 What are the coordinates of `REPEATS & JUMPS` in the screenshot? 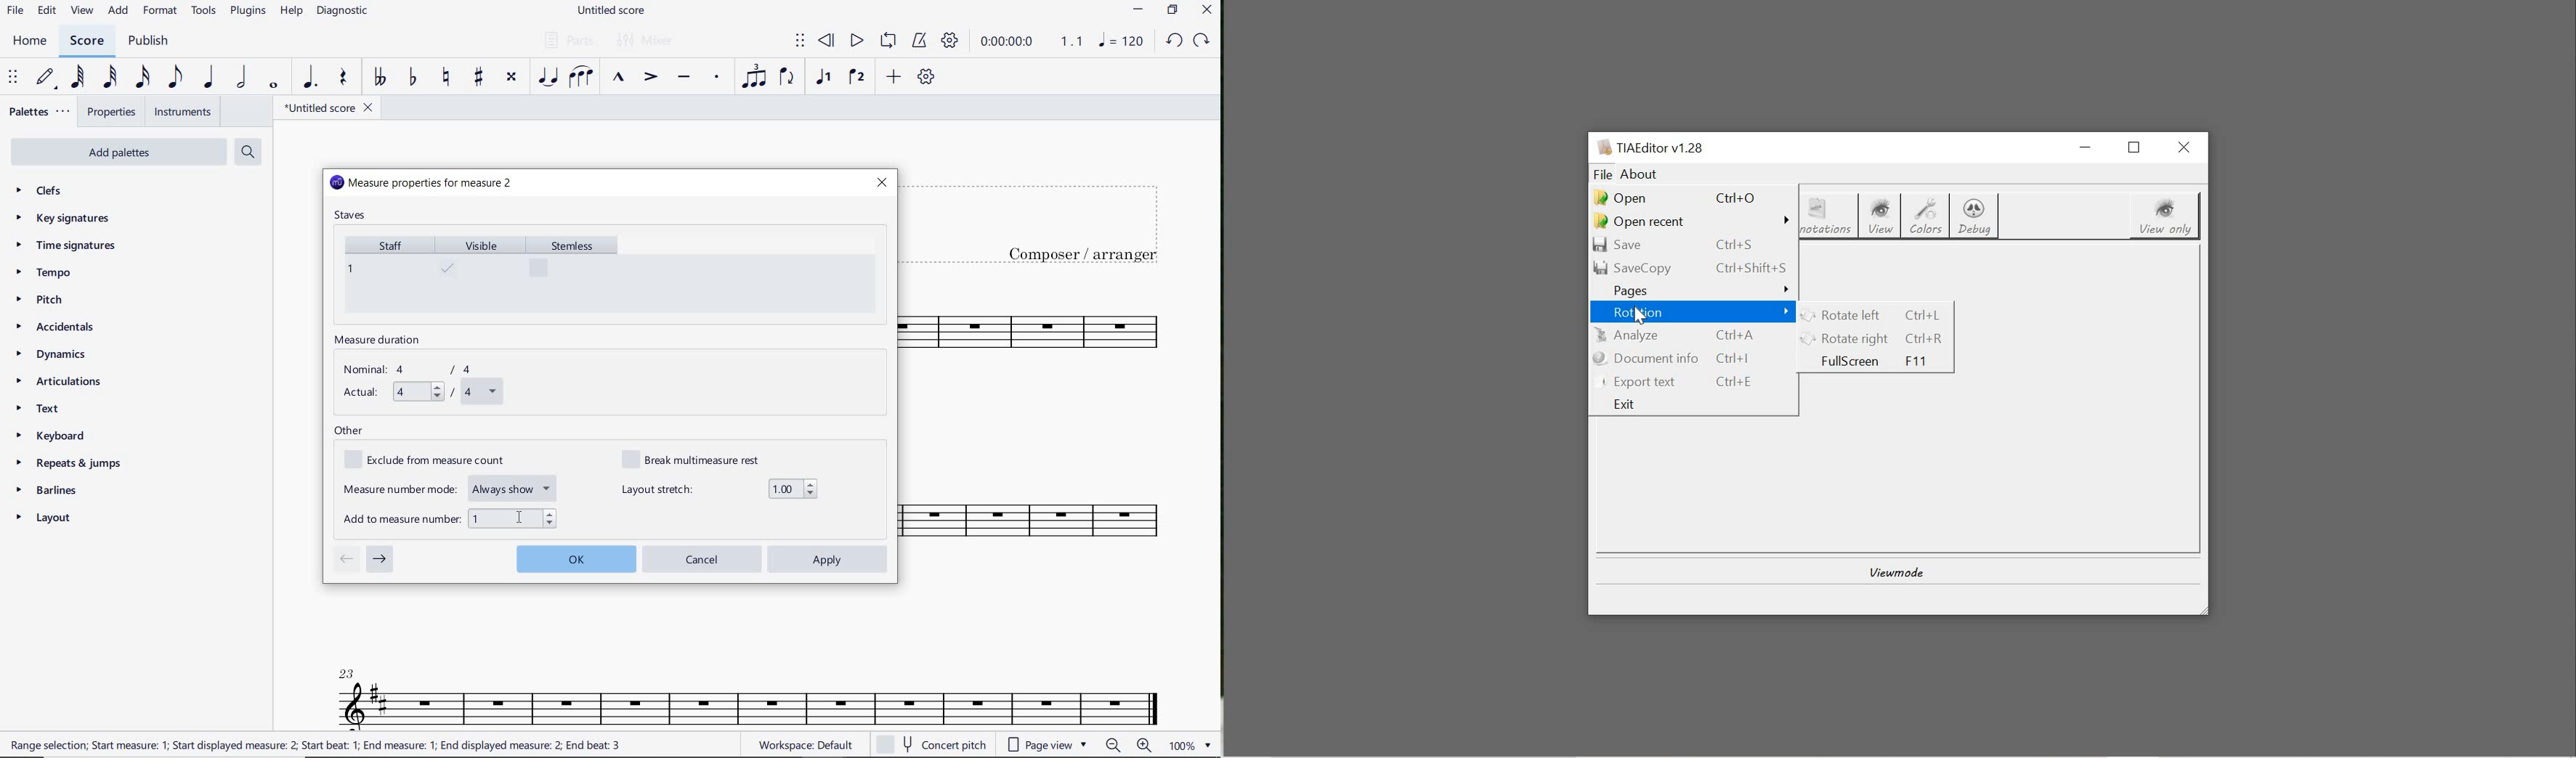 It's located at (69, 465).